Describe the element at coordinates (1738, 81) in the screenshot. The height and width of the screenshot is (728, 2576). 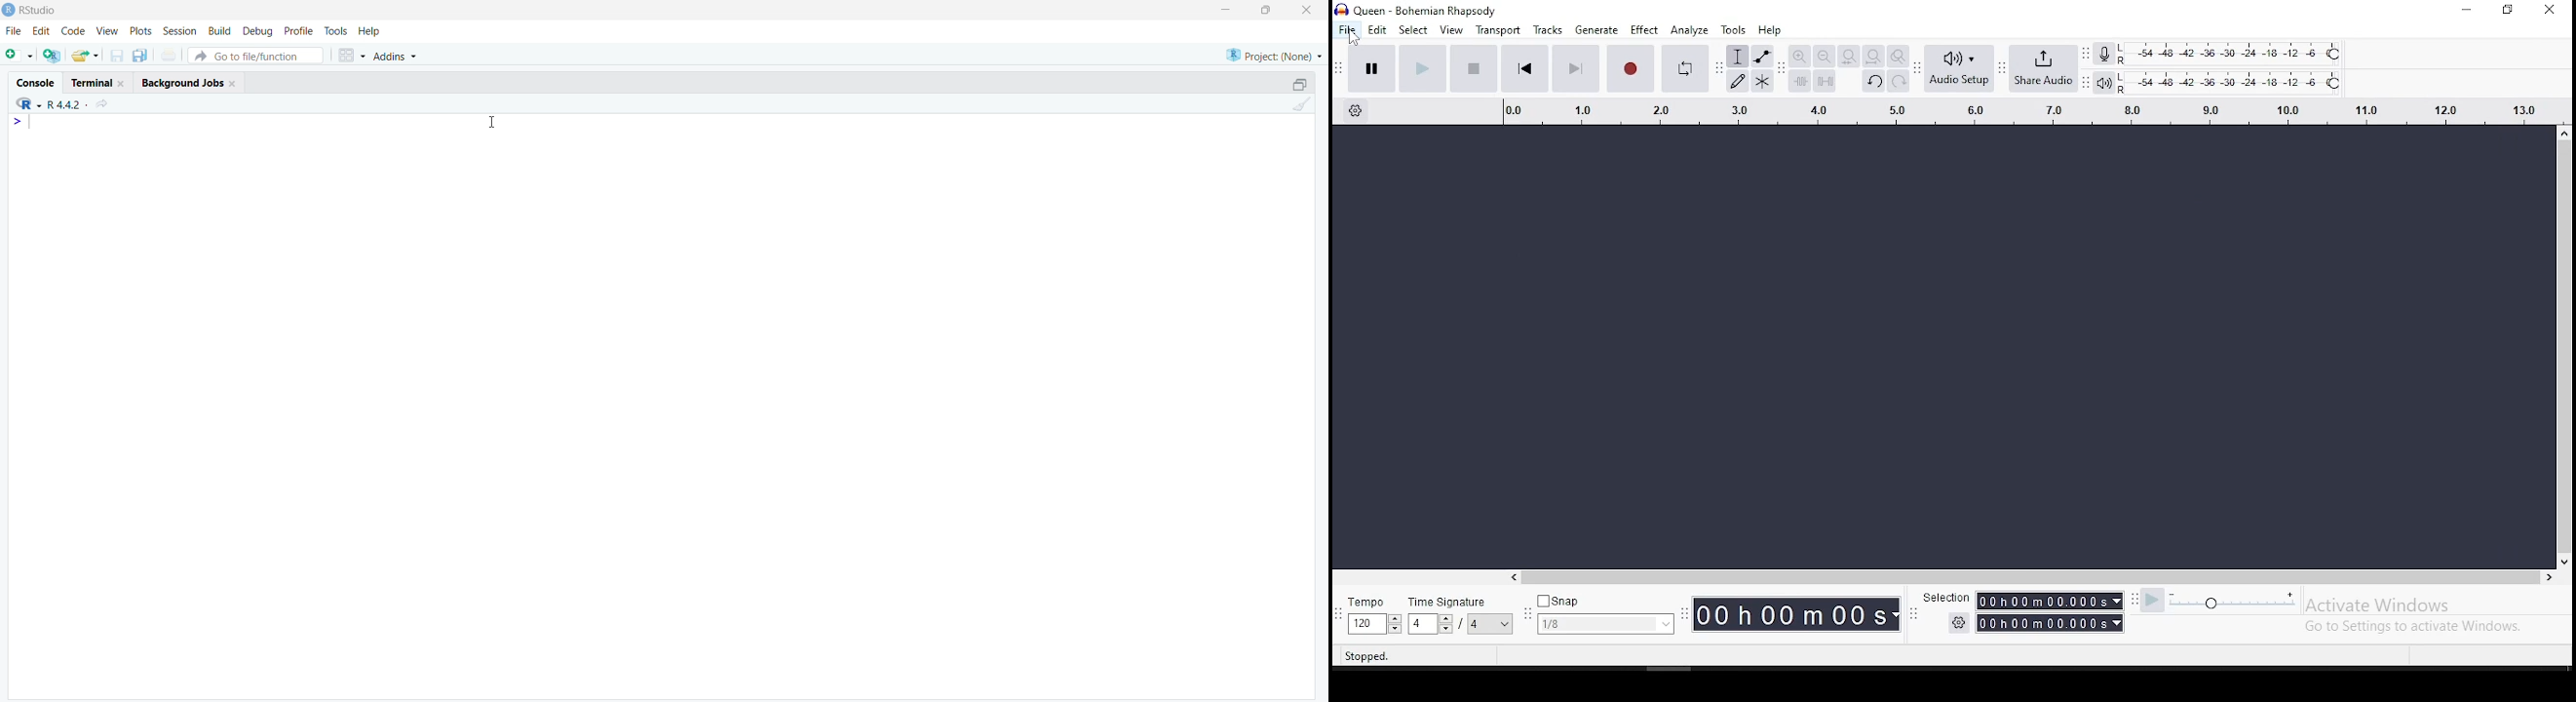
I see `draw tool` at that location.